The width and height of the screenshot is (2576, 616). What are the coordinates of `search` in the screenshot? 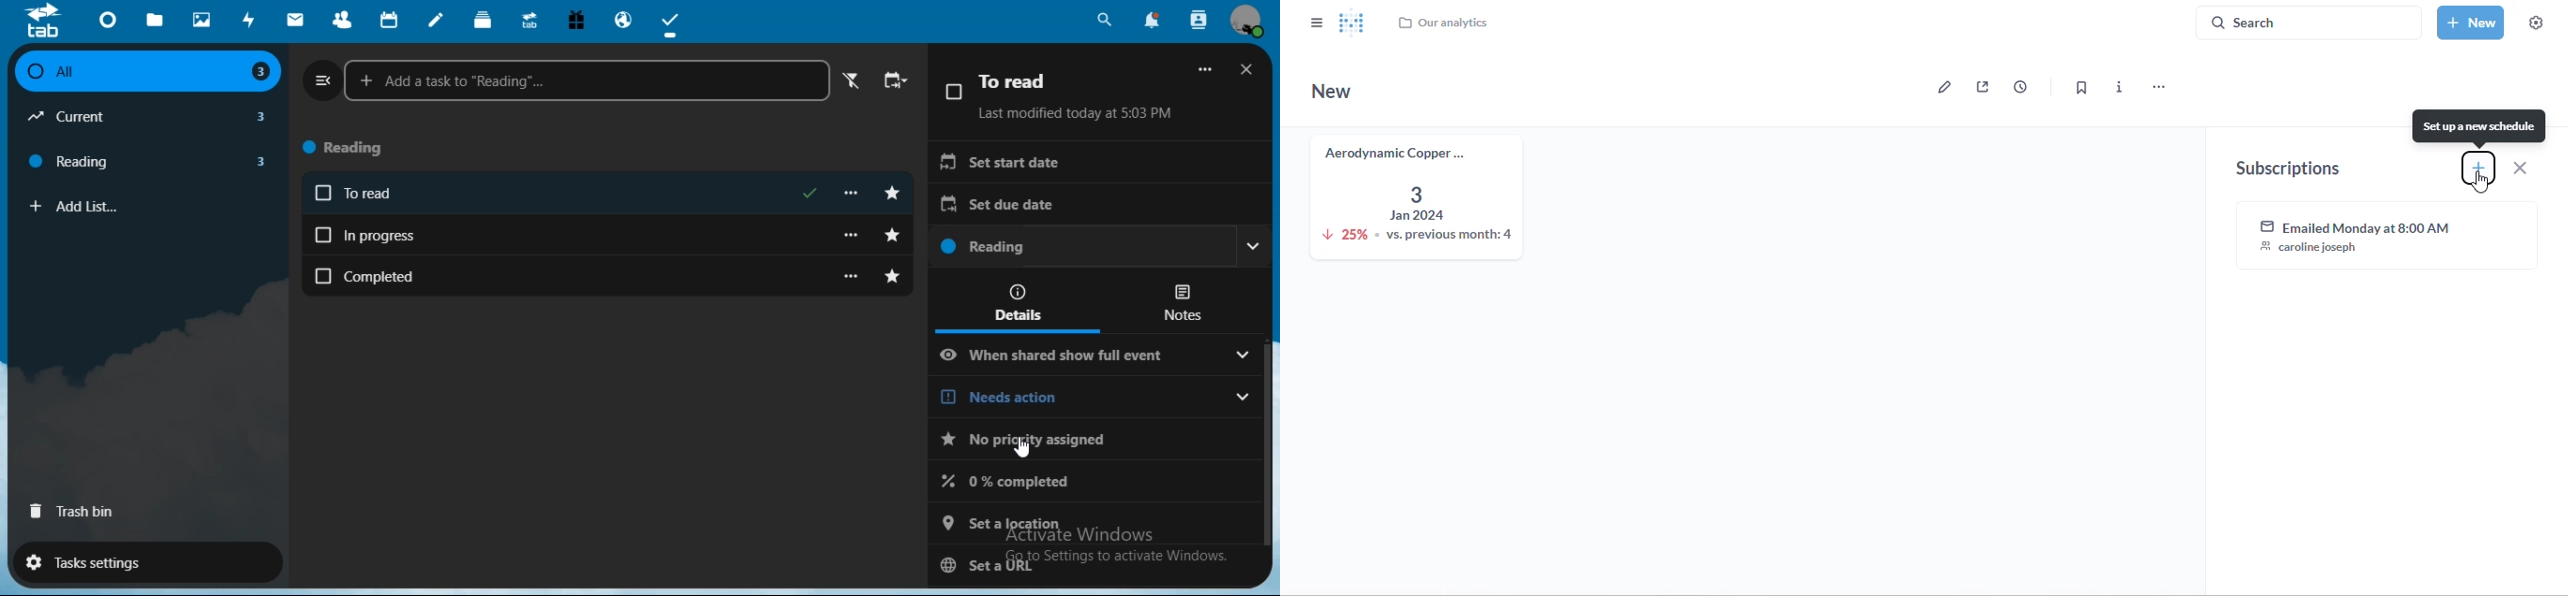 It's located at (2309, 22).